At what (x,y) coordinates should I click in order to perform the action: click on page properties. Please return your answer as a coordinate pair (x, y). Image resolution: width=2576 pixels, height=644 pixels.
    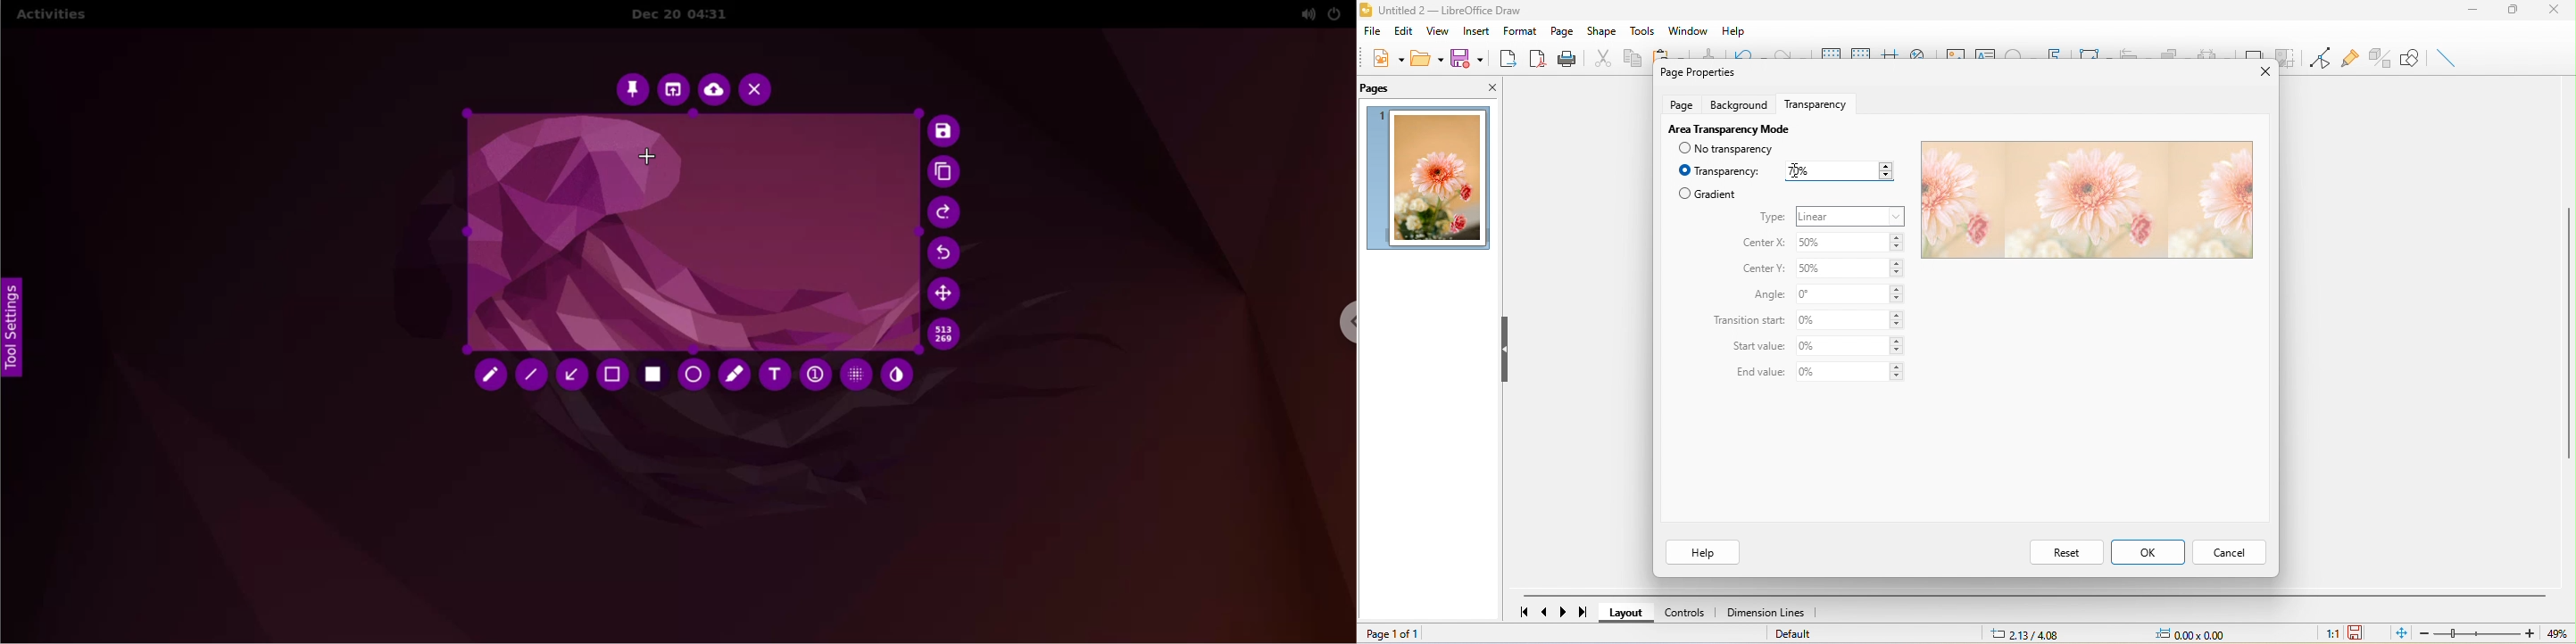
    Looking at the image, I should click on (1696, 71).